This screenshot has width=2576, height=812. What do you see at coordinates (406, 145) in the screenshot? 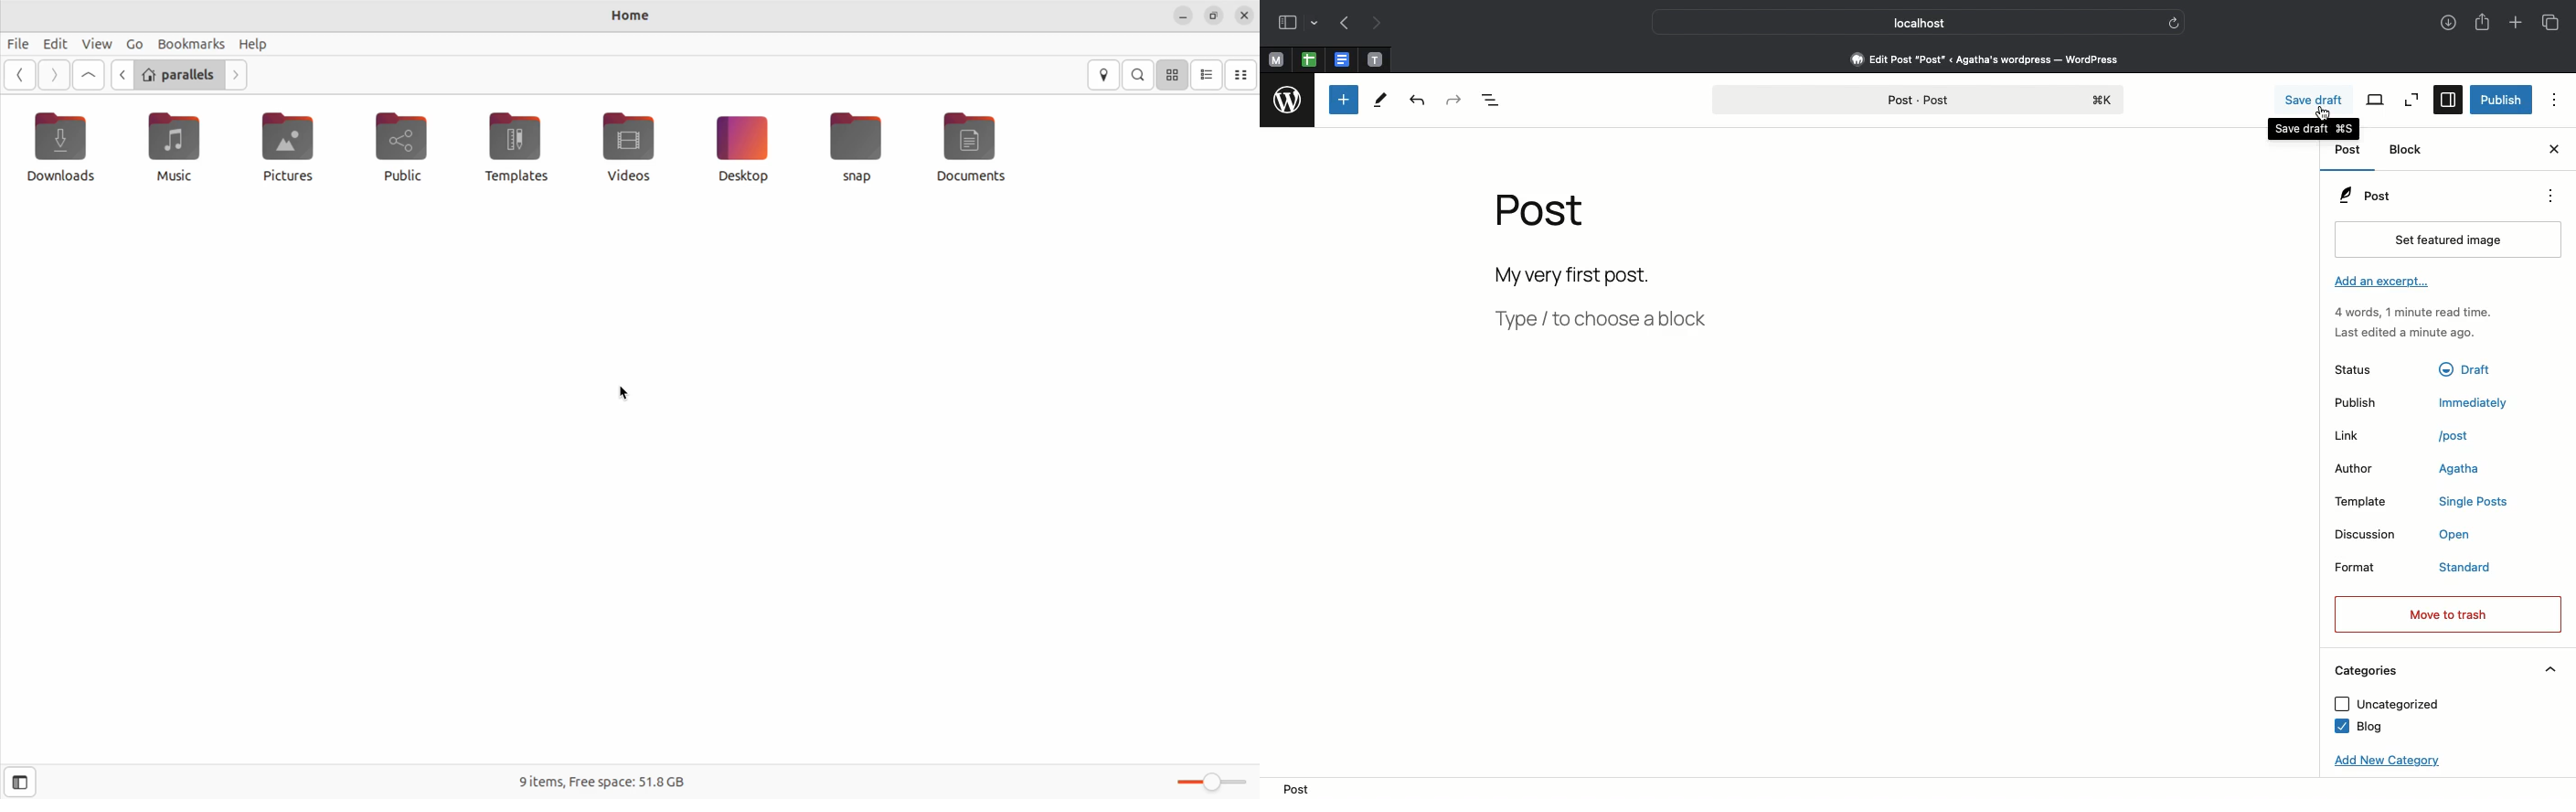
I see `Public` at bounding box center [406, 145].